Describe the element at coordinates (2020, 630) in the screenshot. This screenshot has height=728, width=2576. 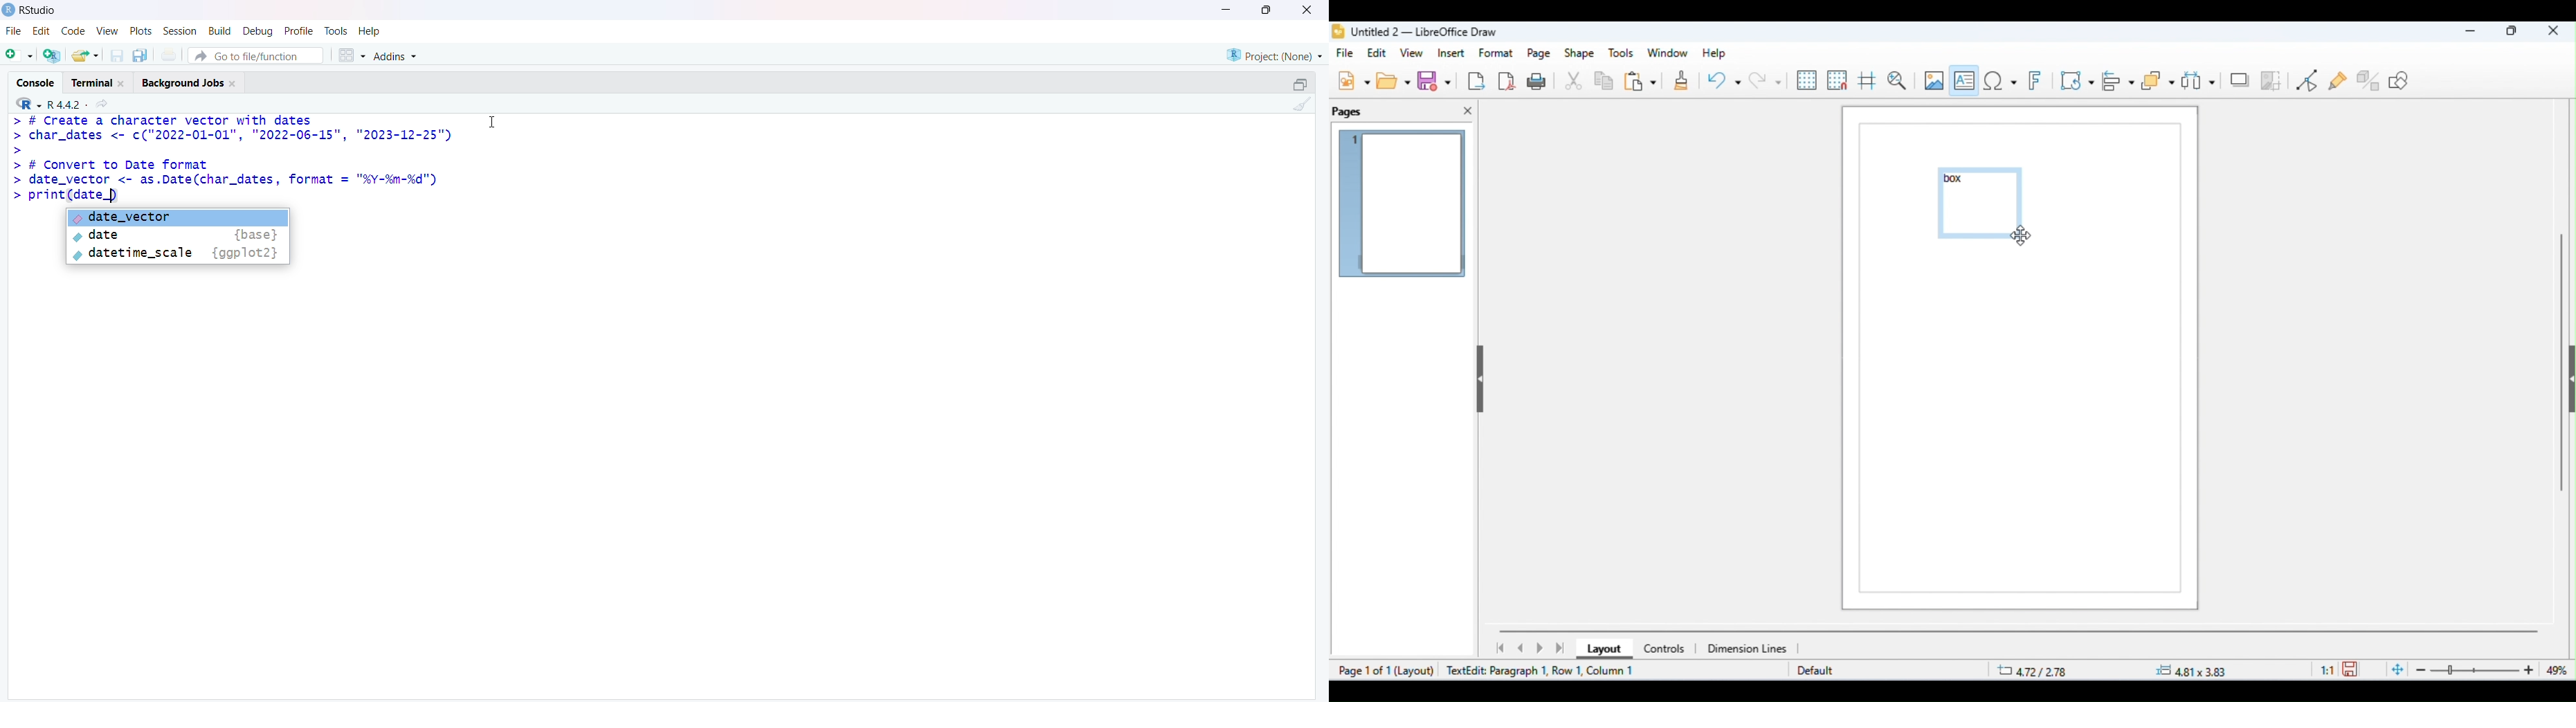
I see `horizontal scroll bar` at that location.